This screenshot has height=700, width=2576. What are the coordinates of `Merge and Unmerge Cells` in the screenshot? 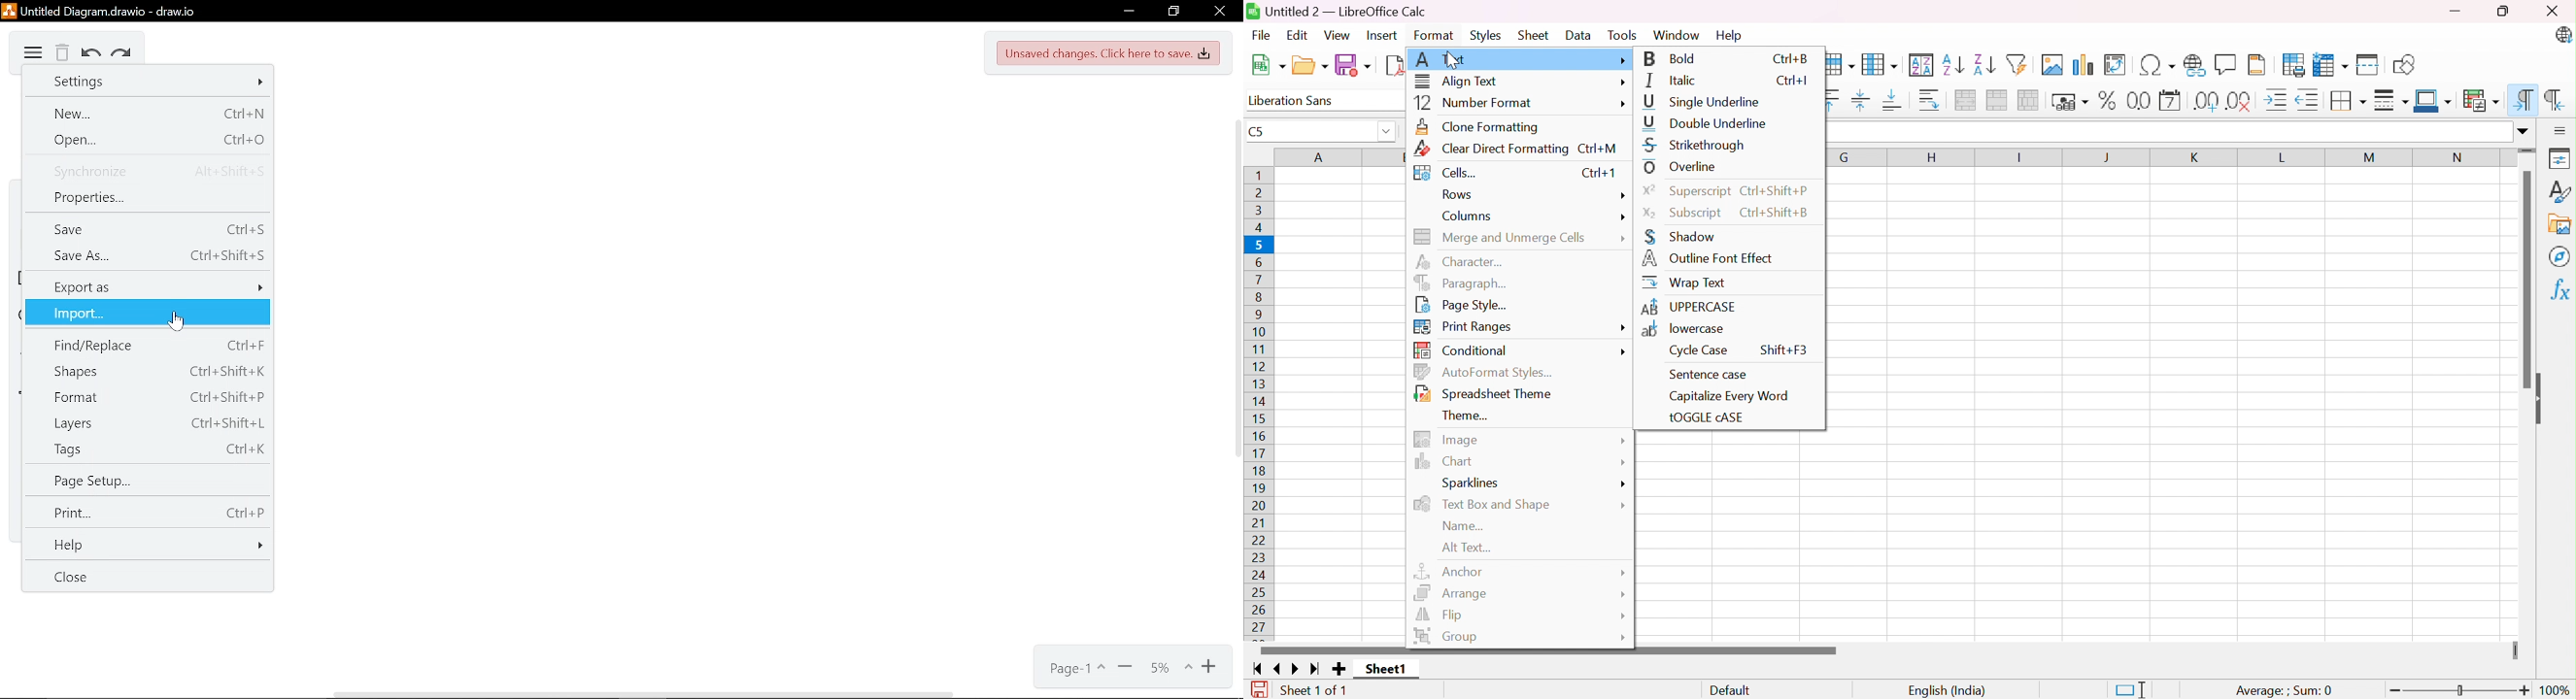 It's located at (1501, 235).